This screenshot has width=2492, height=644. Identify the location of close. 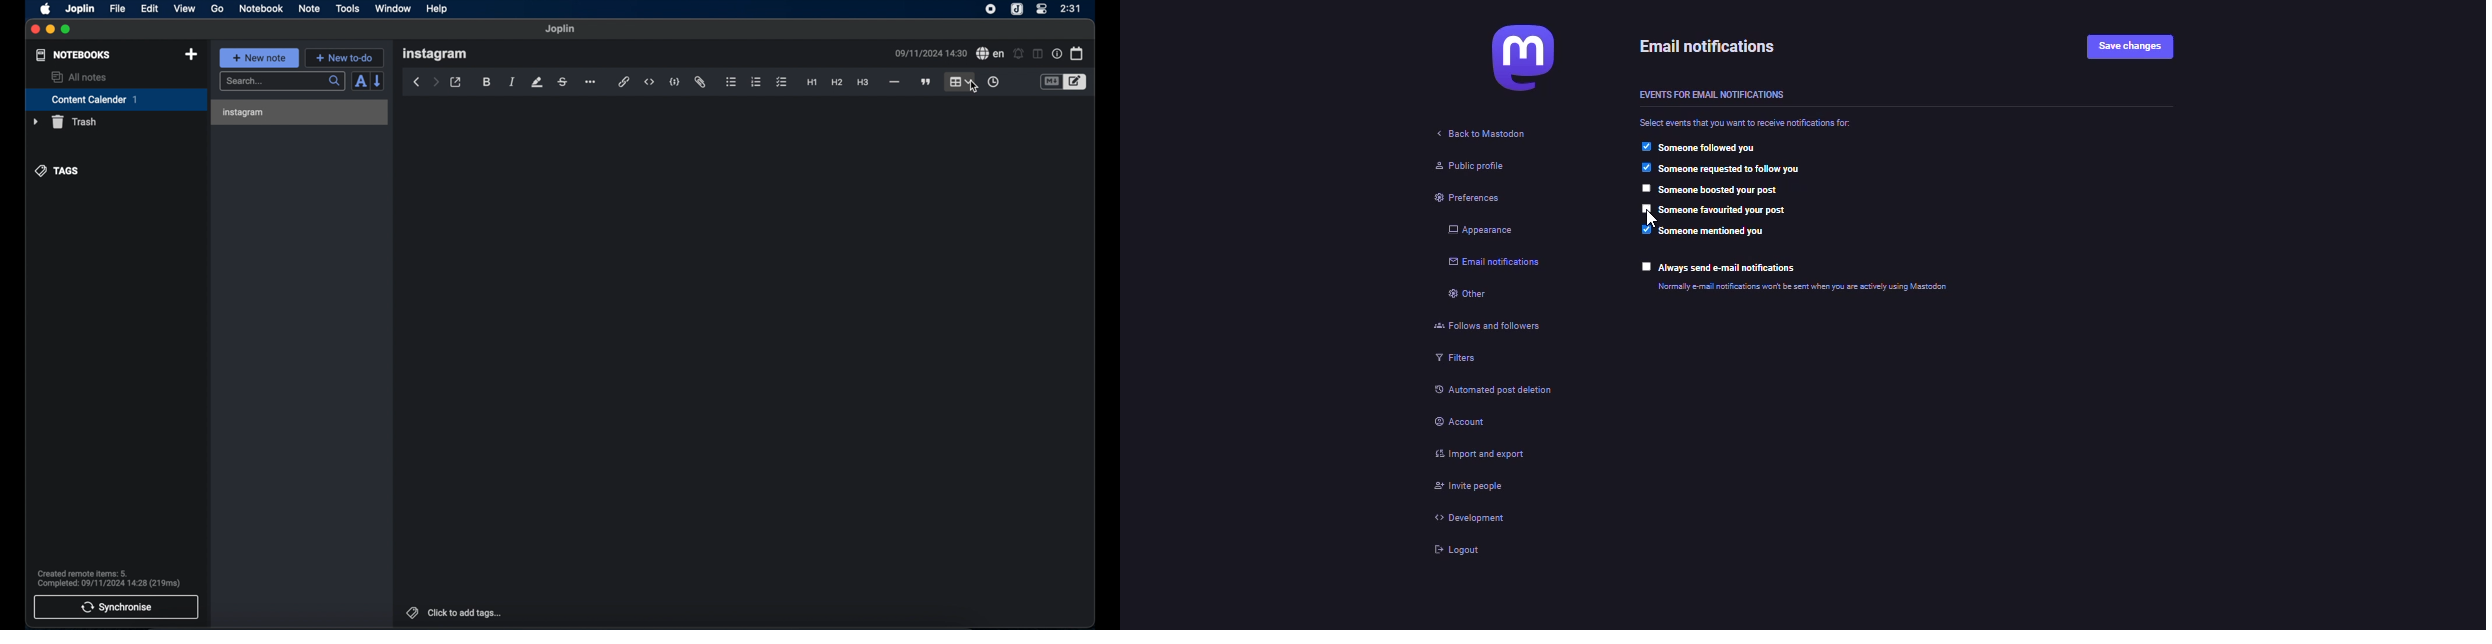
(34, 30).